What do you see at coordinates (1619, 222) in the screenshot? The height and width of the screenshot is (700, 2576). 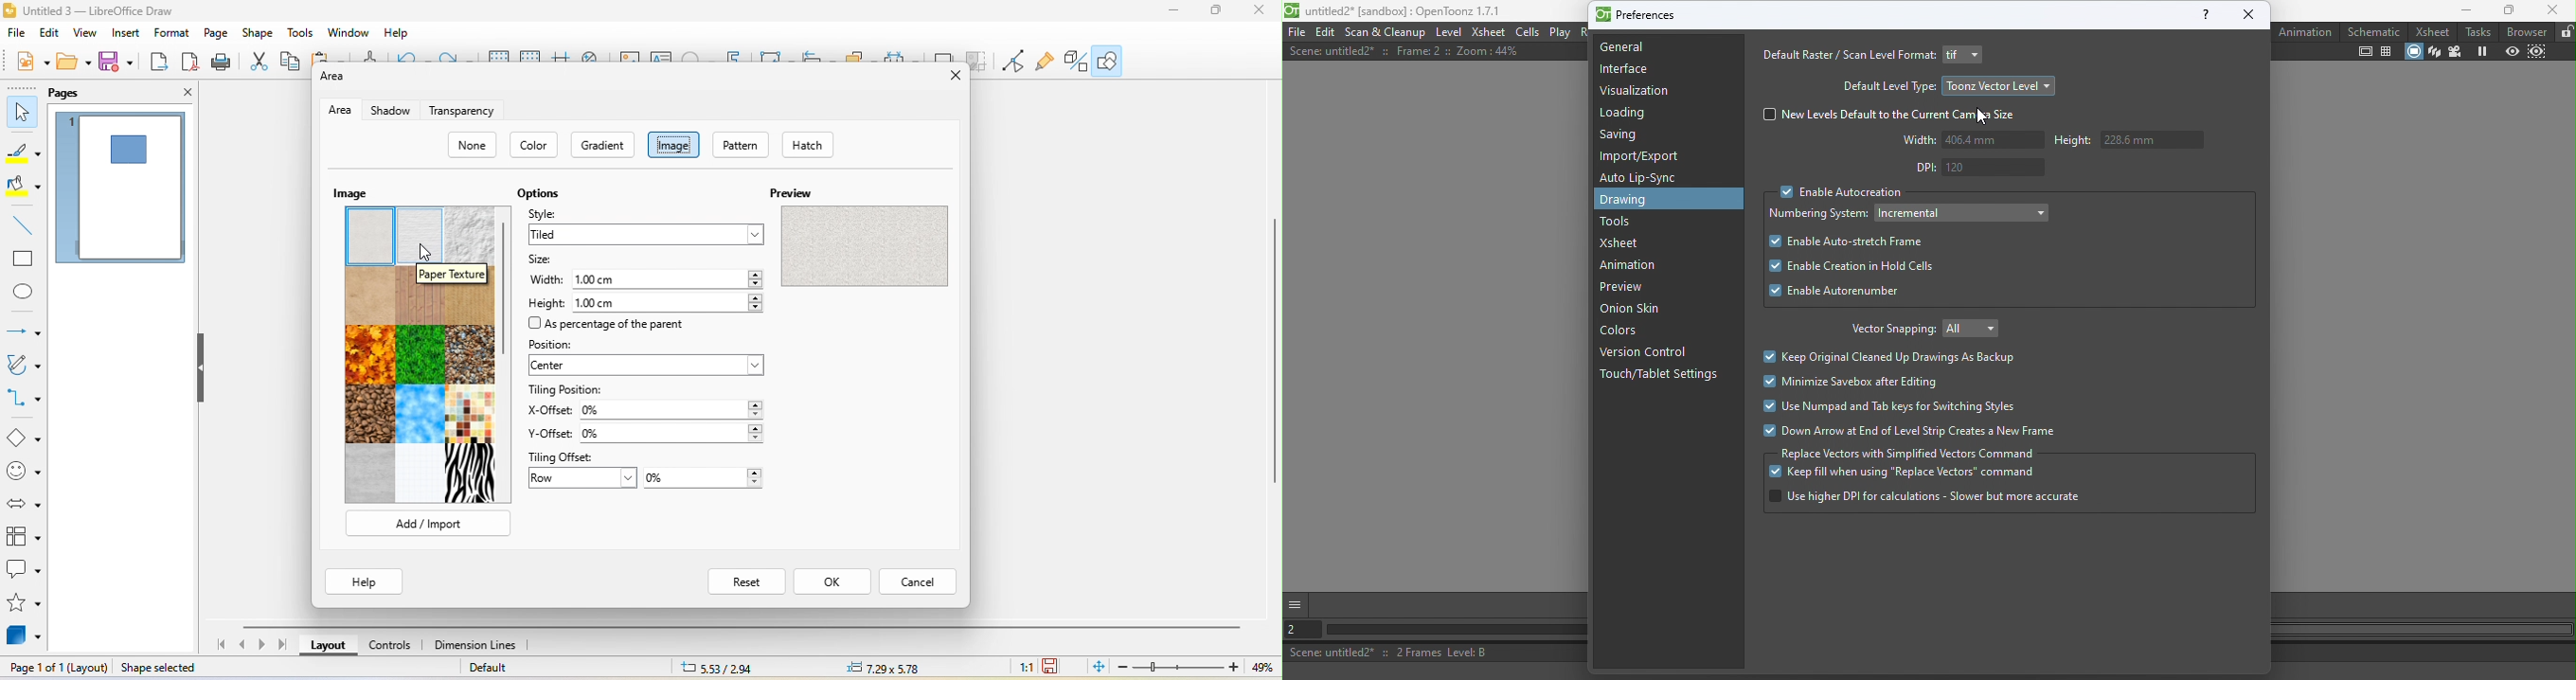 I see `Tools` at bounding box center [1619, 222].